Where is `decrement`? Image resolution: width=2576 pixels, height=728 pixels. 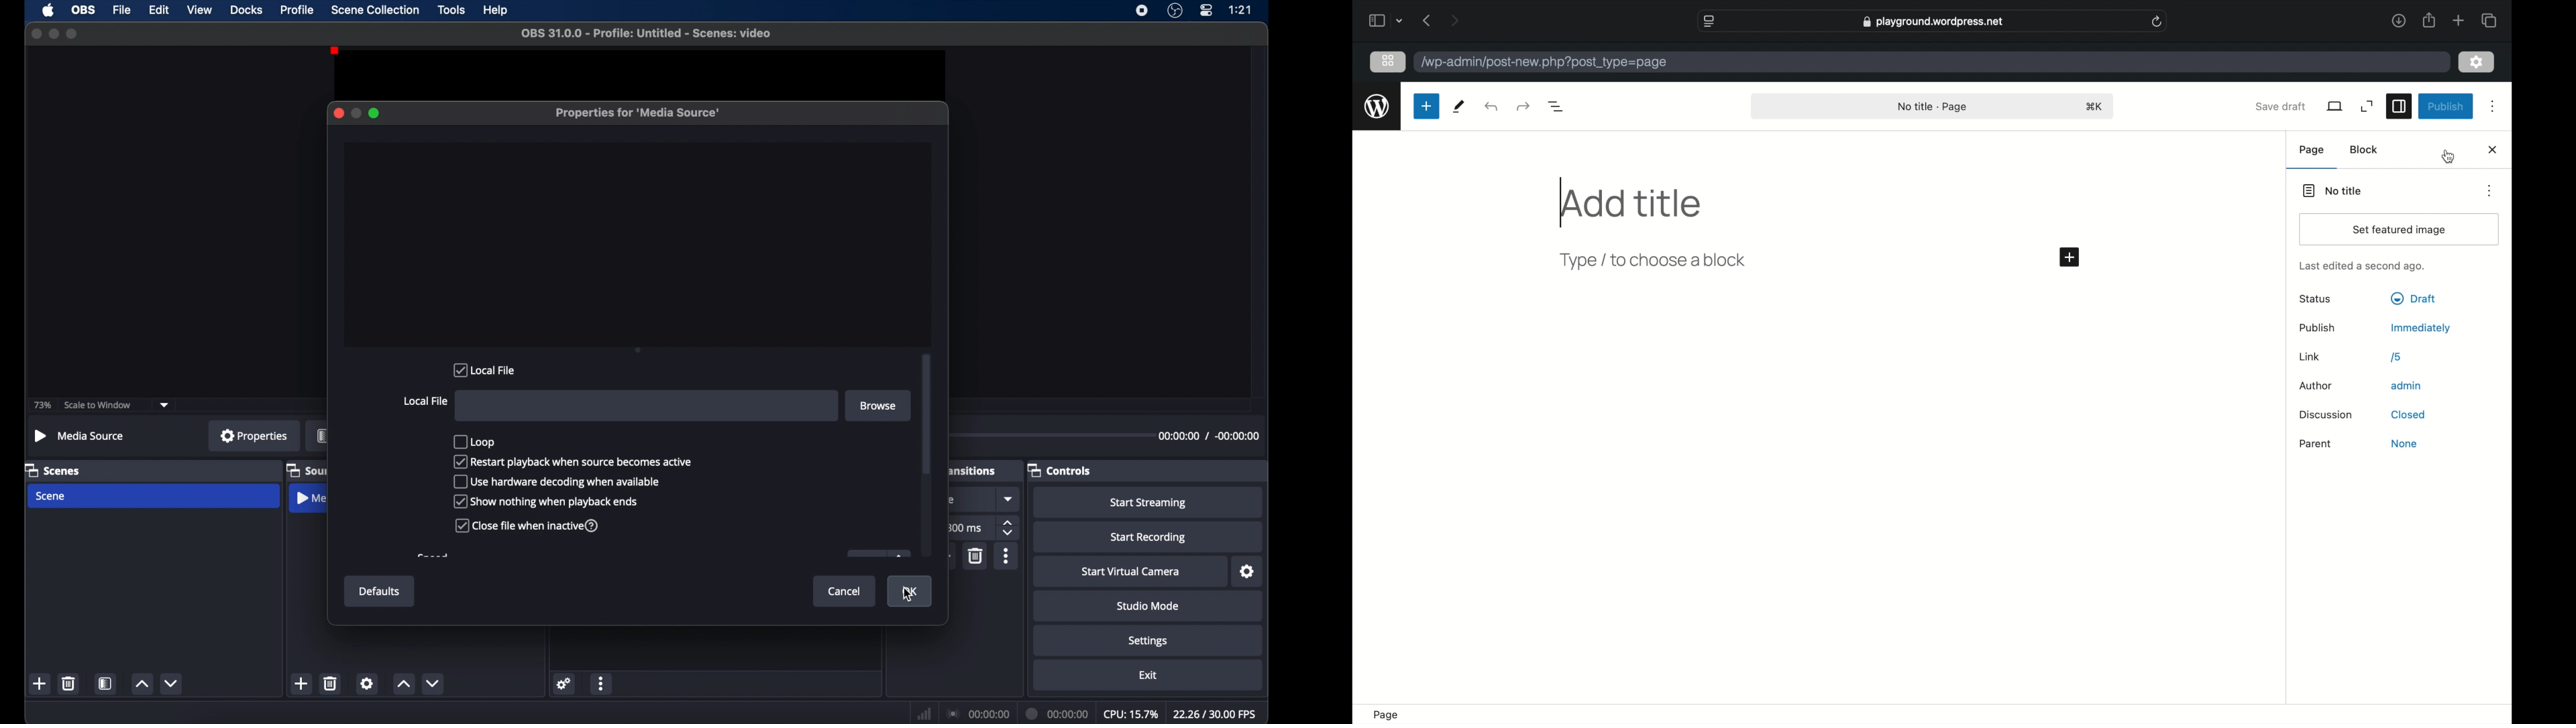 decrement is located at coordinates (434, 682).